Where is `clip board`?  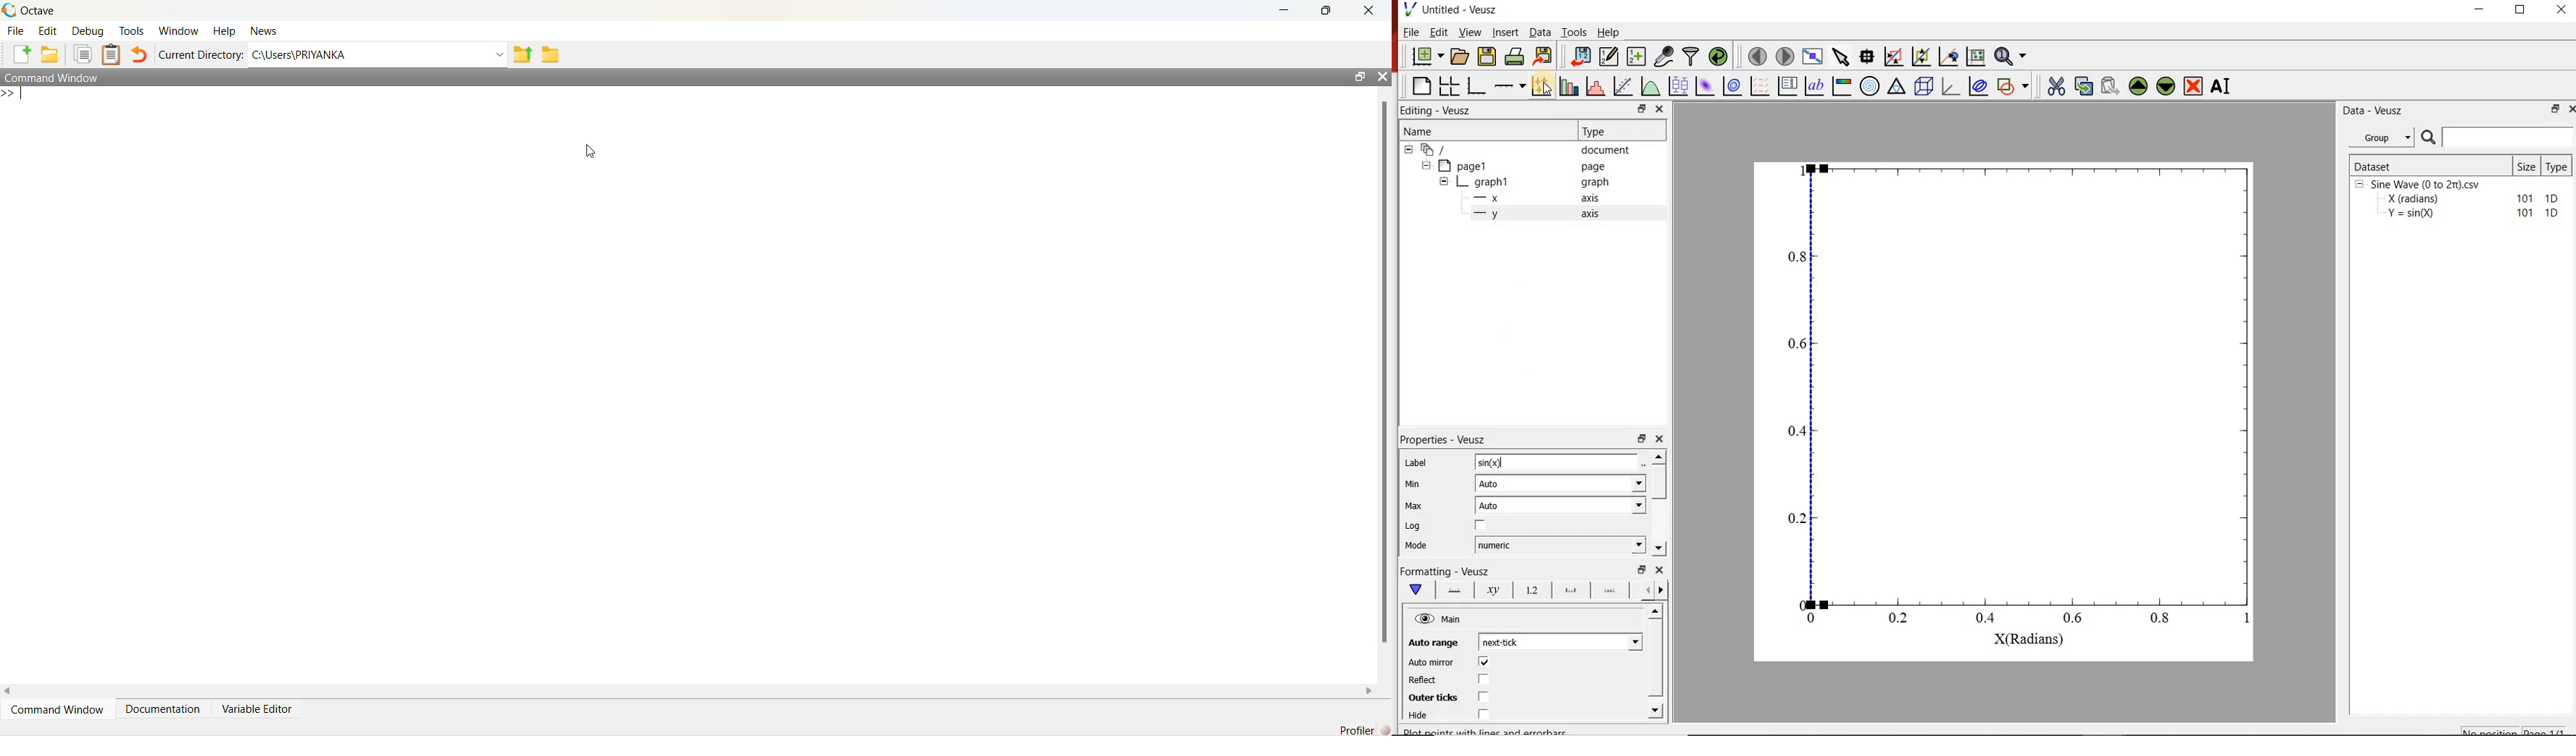 clip board is located at coordinates (111, 54).